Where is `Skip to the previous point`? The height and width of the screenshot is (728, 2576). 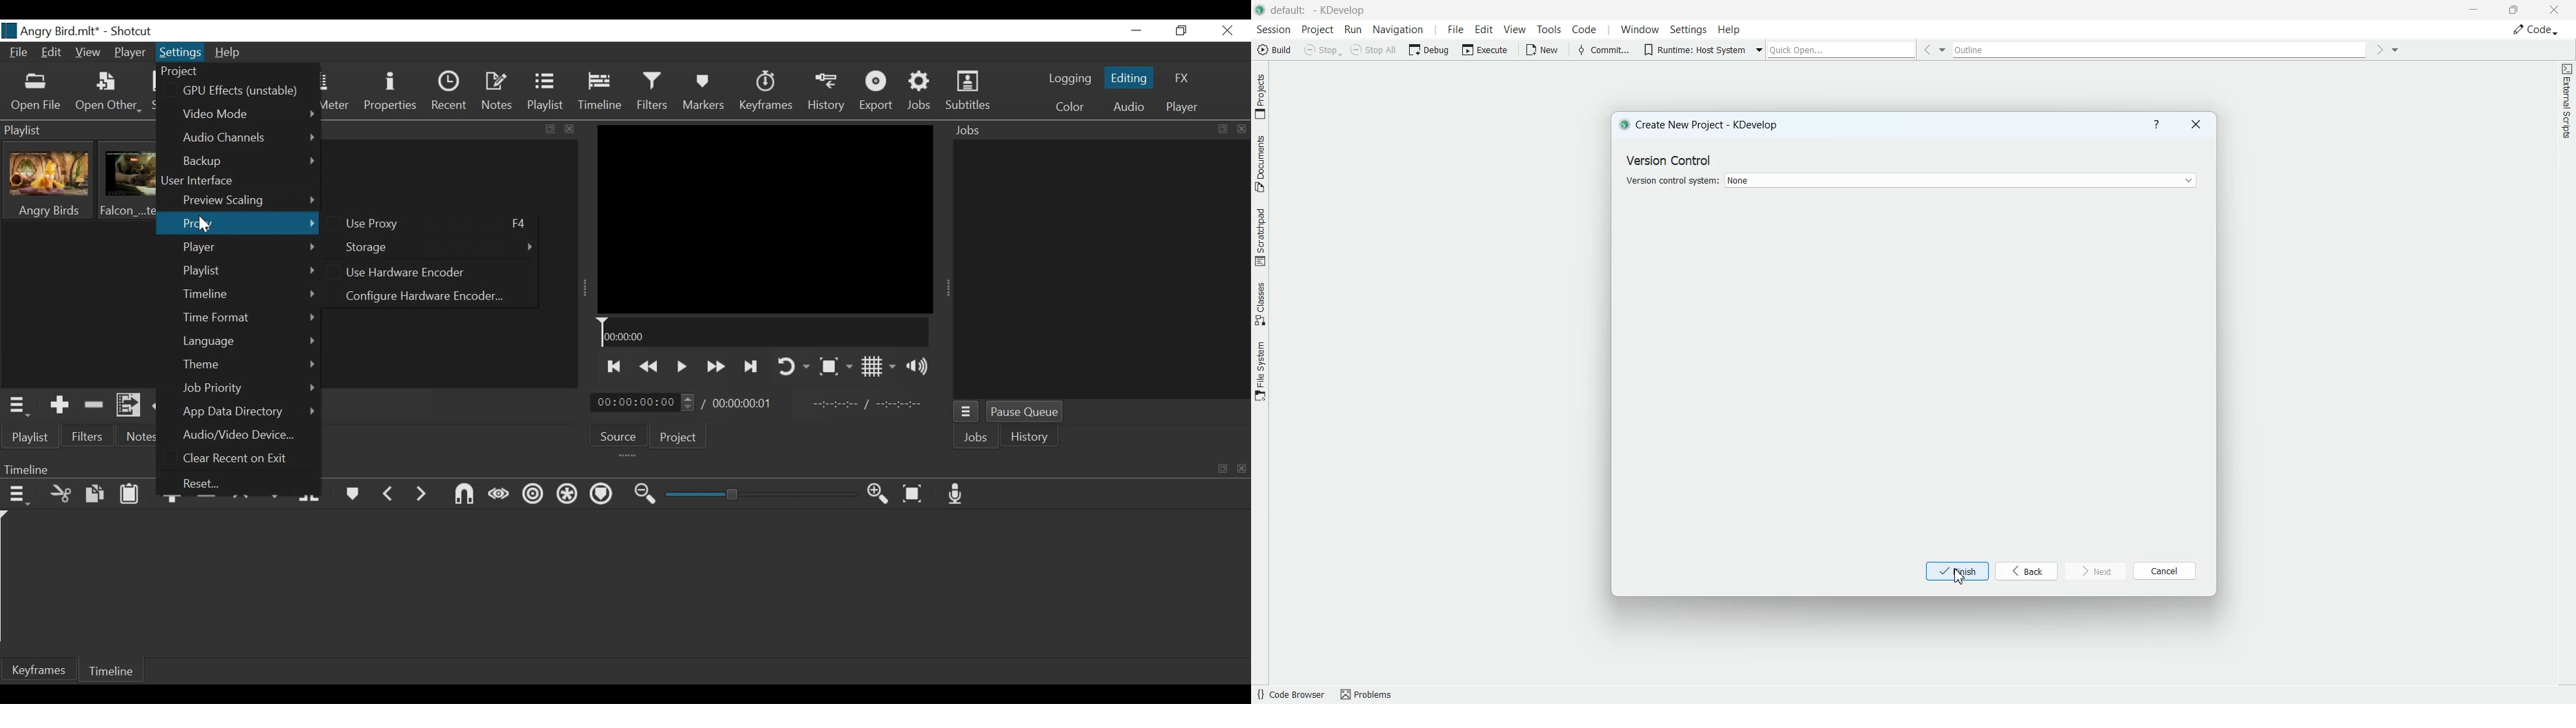 Skip to the previous point is located at coordinates (615, 368).